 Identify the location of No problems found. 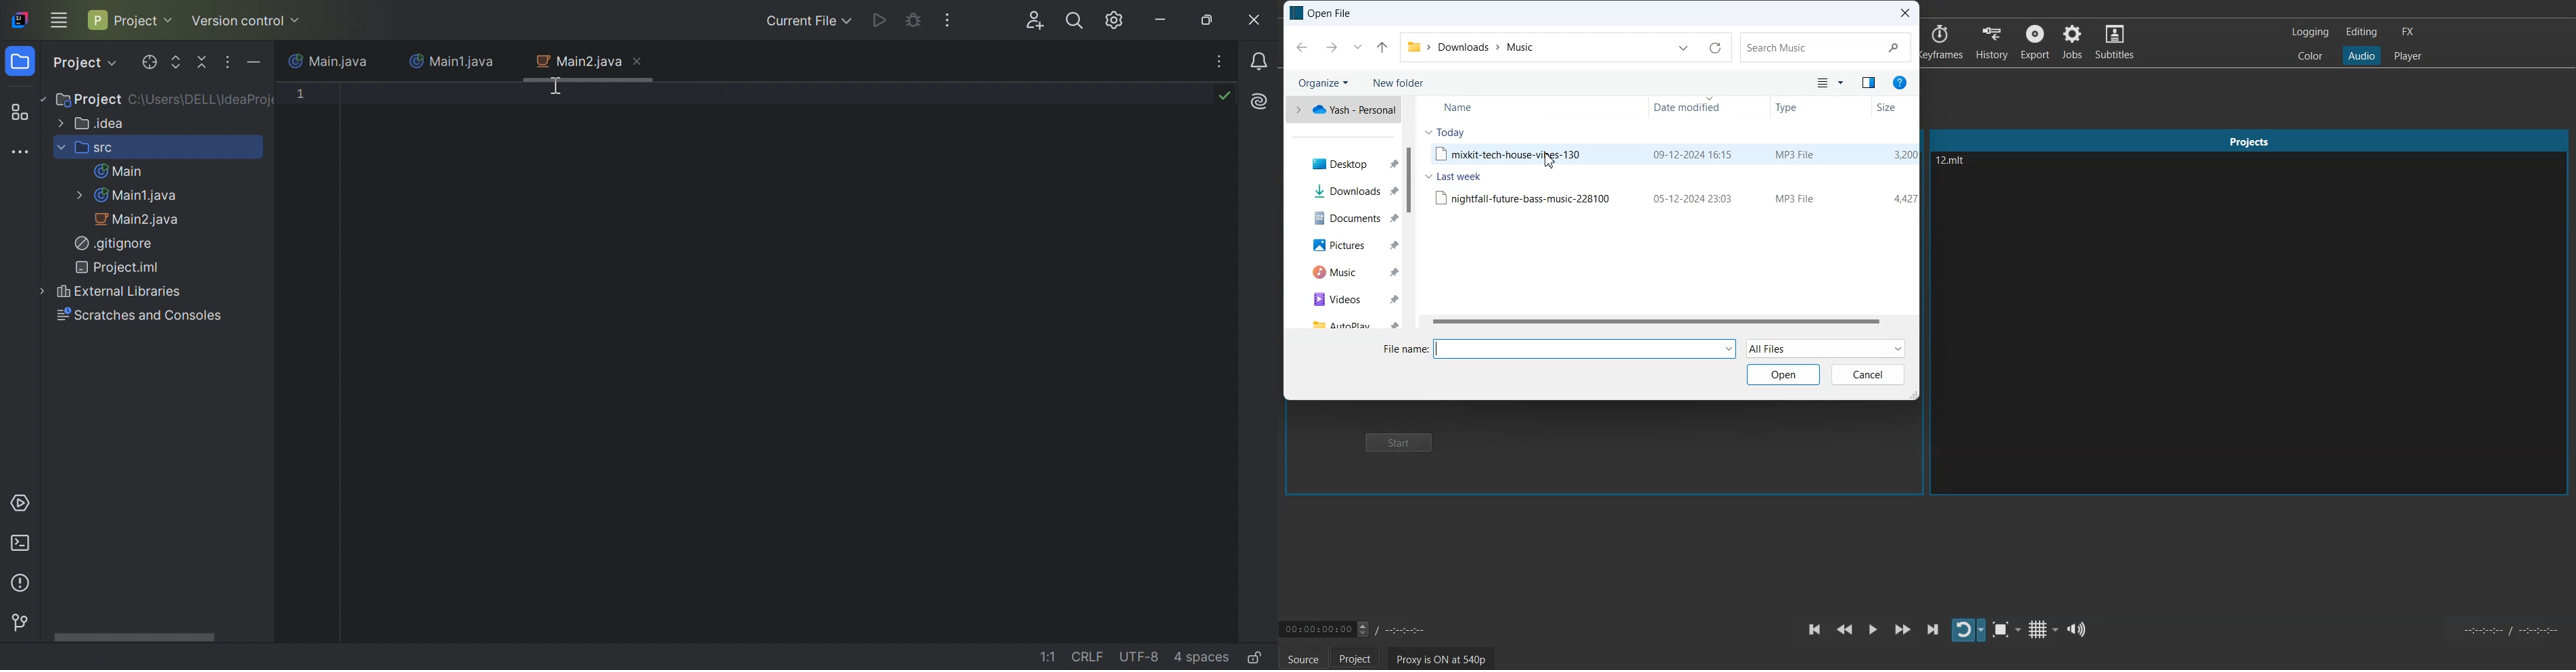
(1223, 95).